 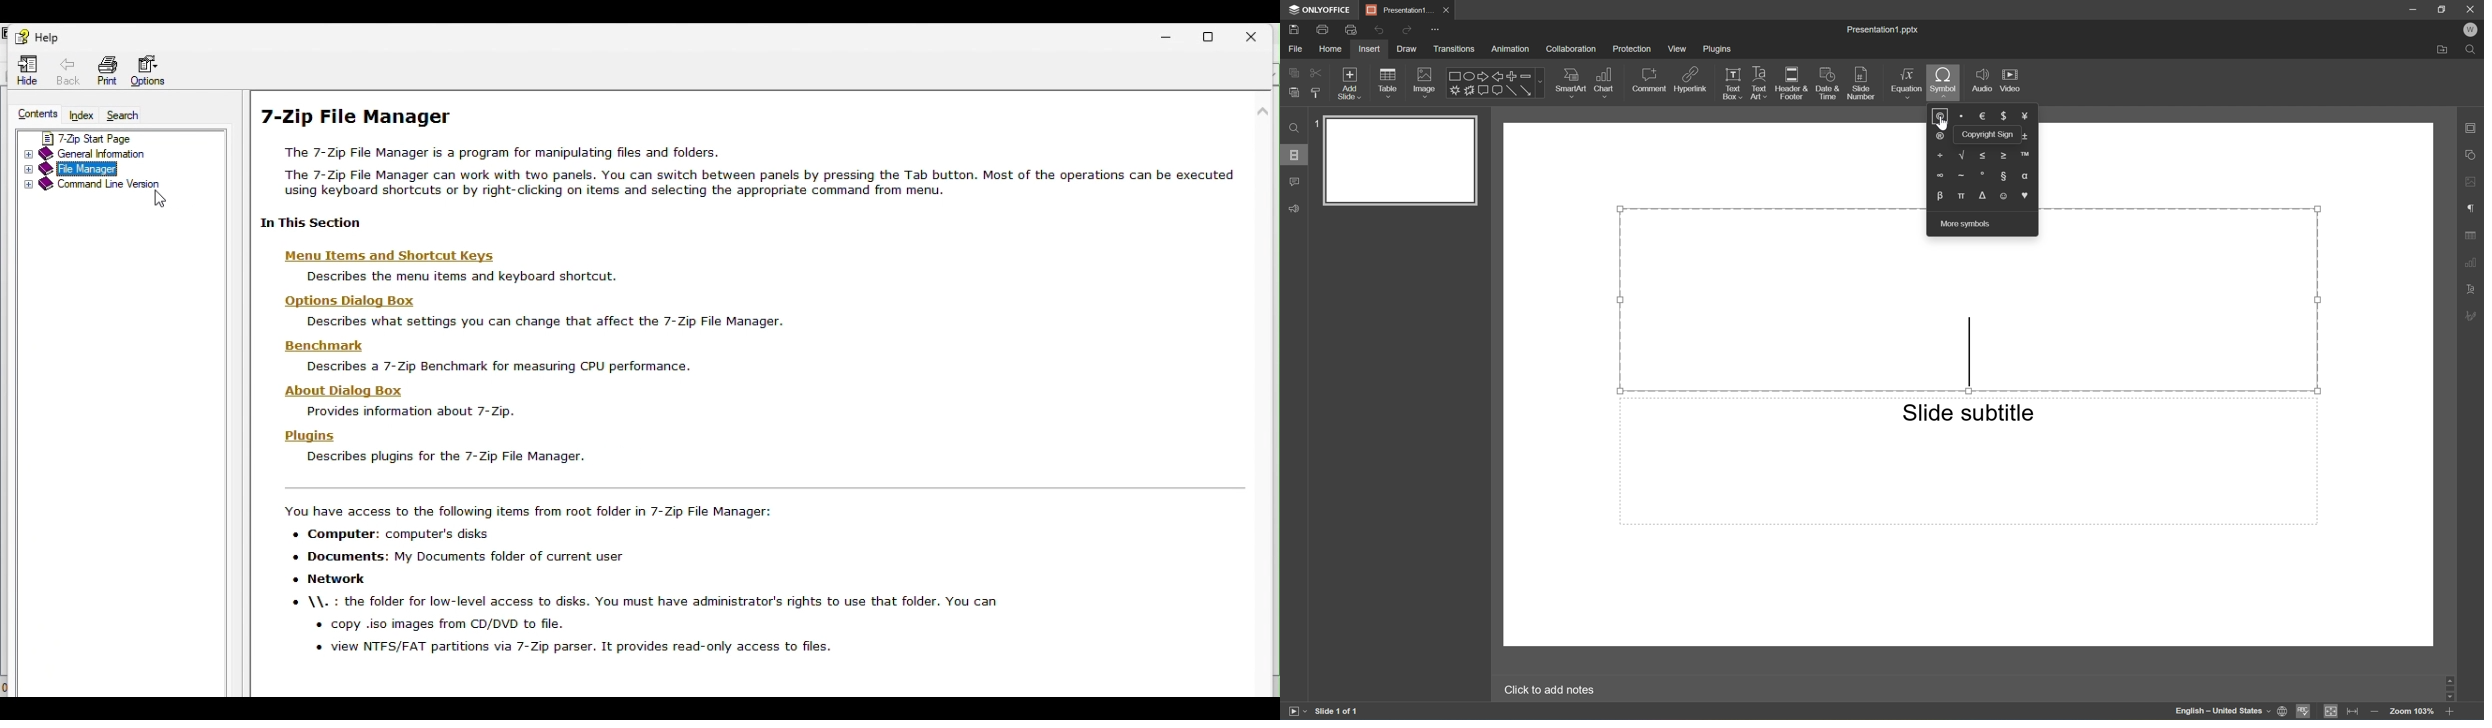 I want to click on Undo, so click(x=1376, y=31).